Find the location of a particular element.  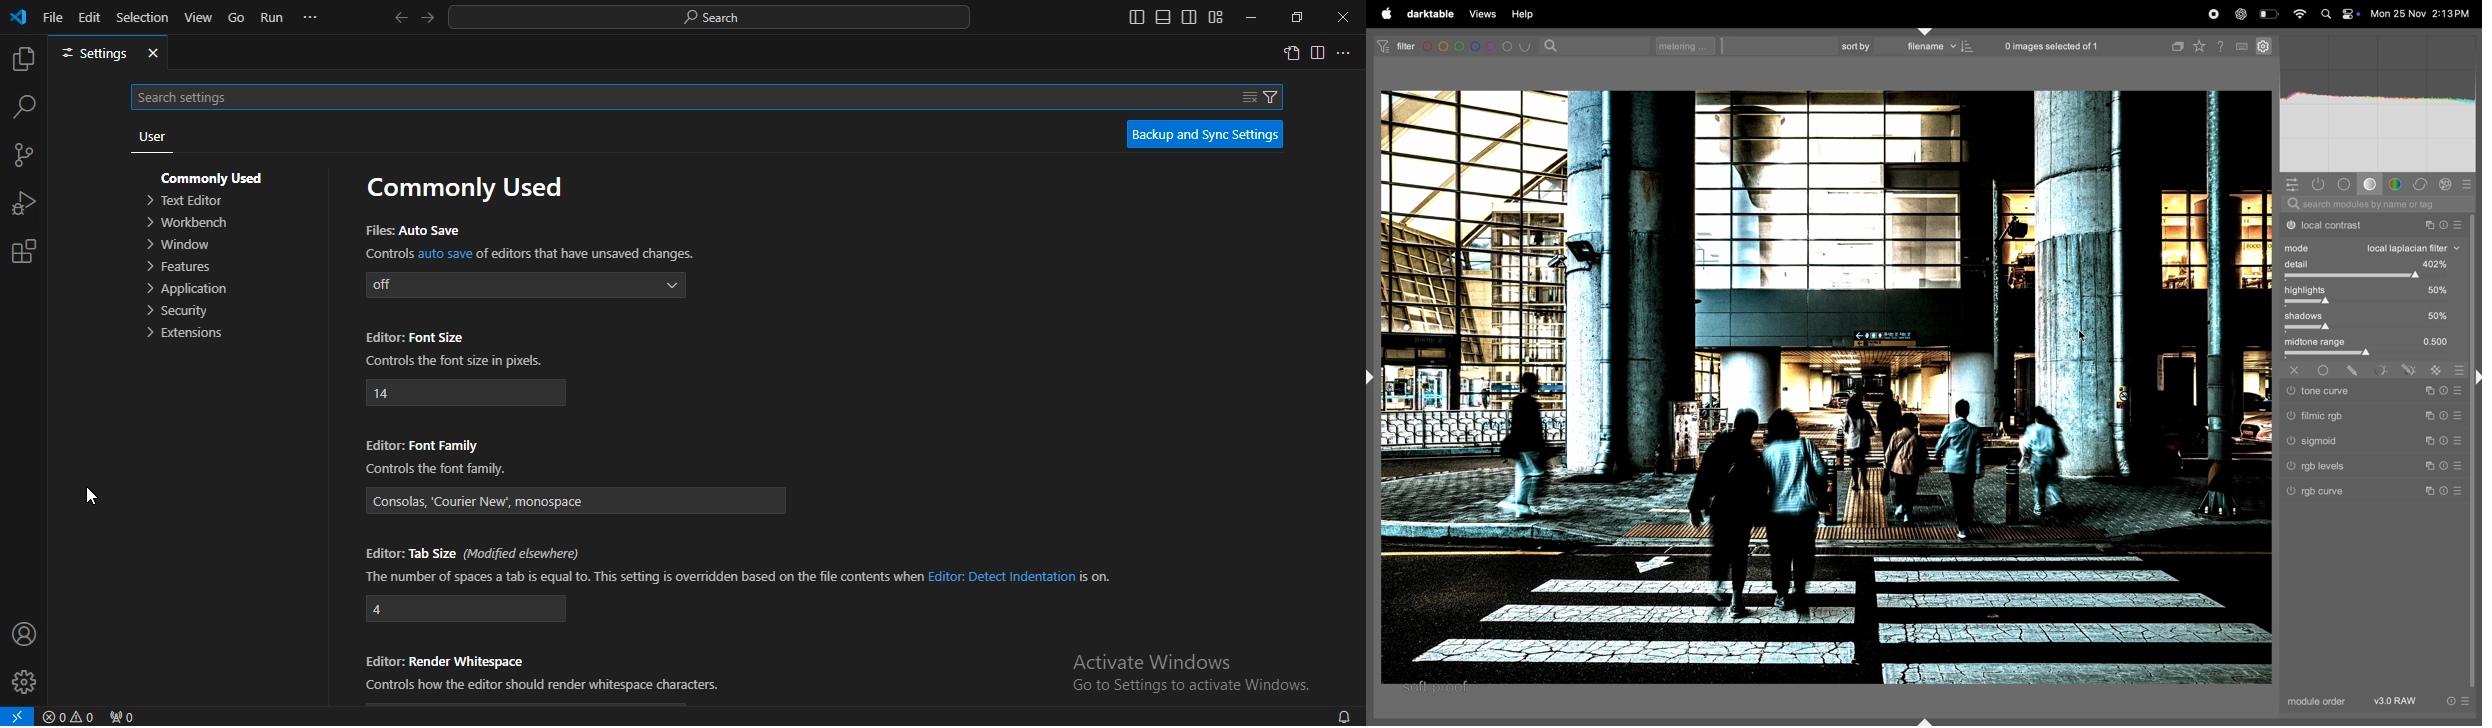

split editor is located at coordinates (1319, 54).